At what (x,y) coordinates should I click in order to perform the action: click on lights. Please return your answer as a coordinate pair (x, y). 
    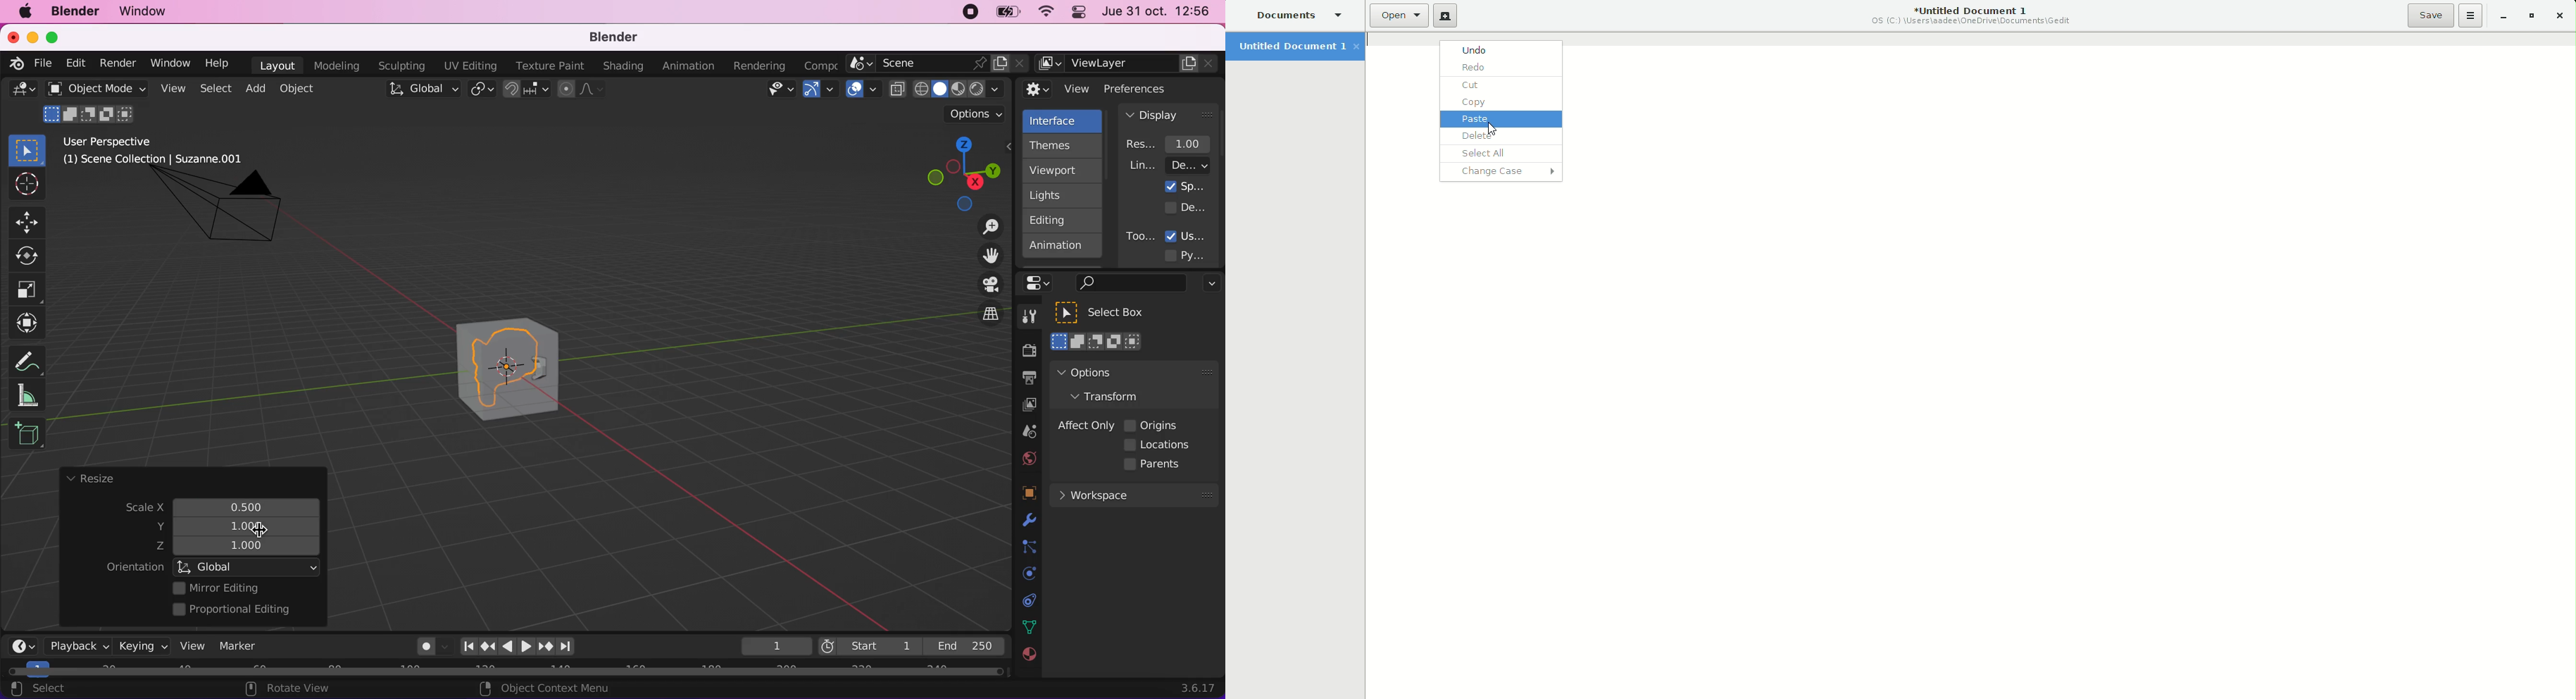
    Looking at the image, I should click on (1065, 196).